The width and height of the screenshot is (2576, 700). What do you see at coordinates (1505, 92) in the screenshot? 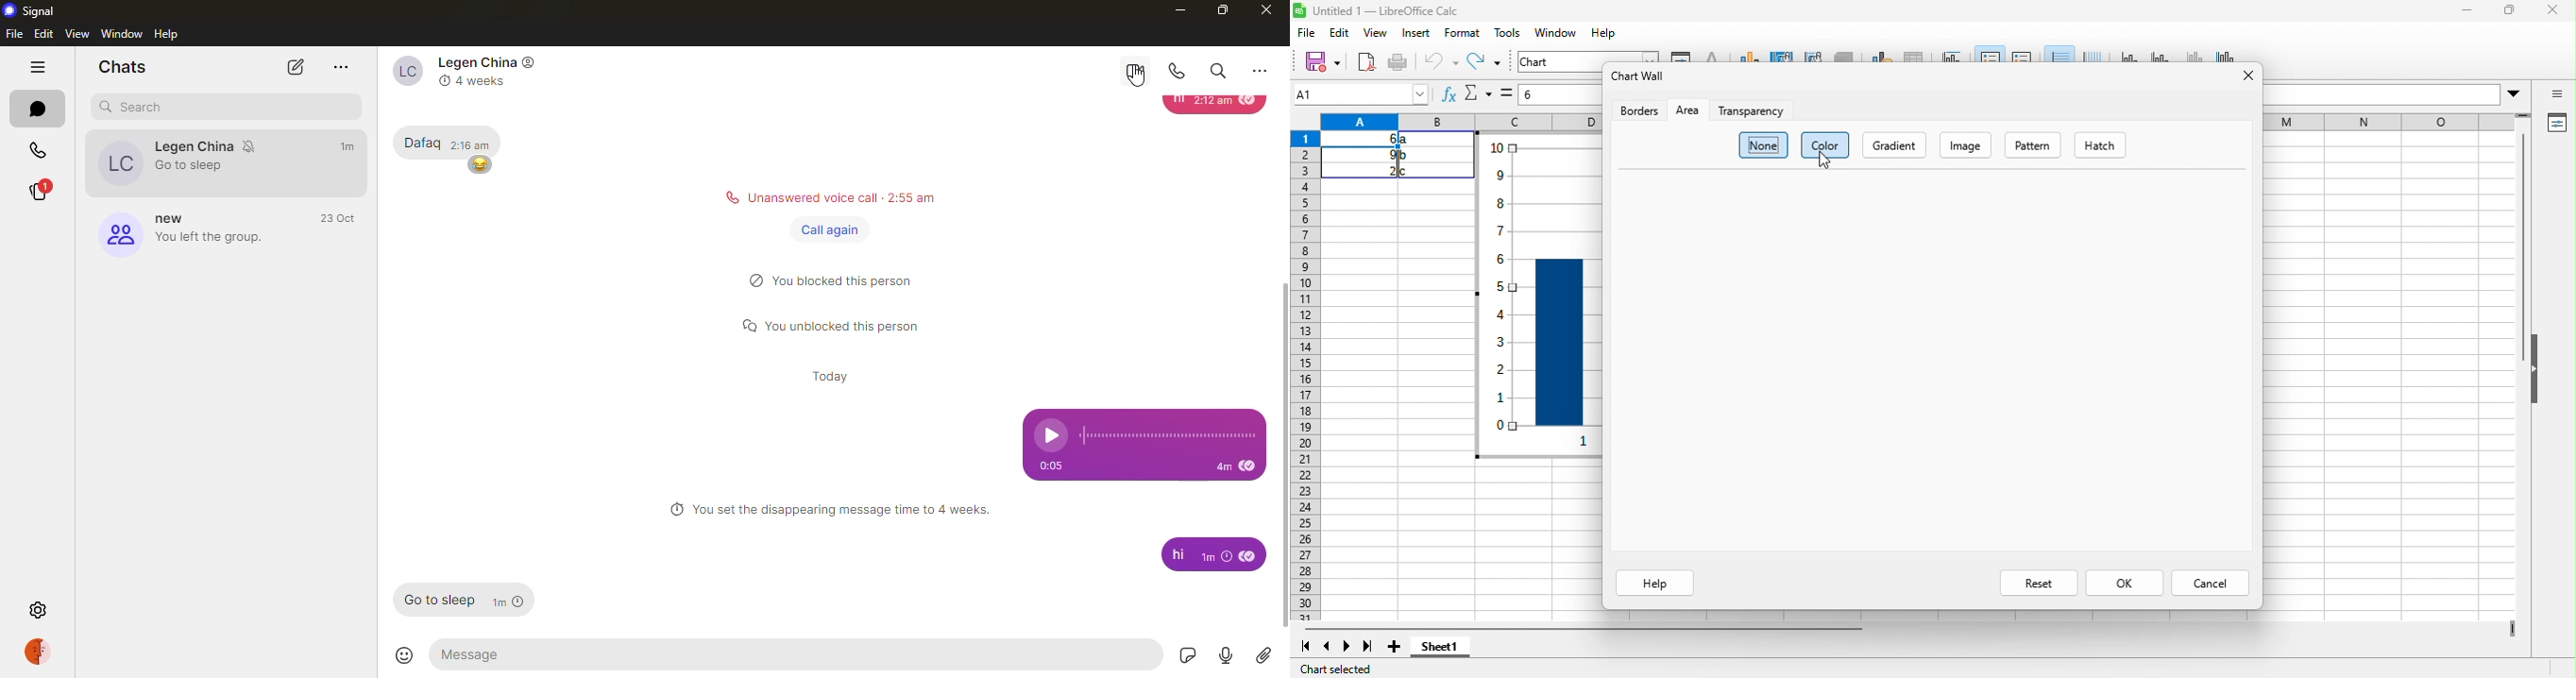
I see `select` at bounding box center [1505, 92].